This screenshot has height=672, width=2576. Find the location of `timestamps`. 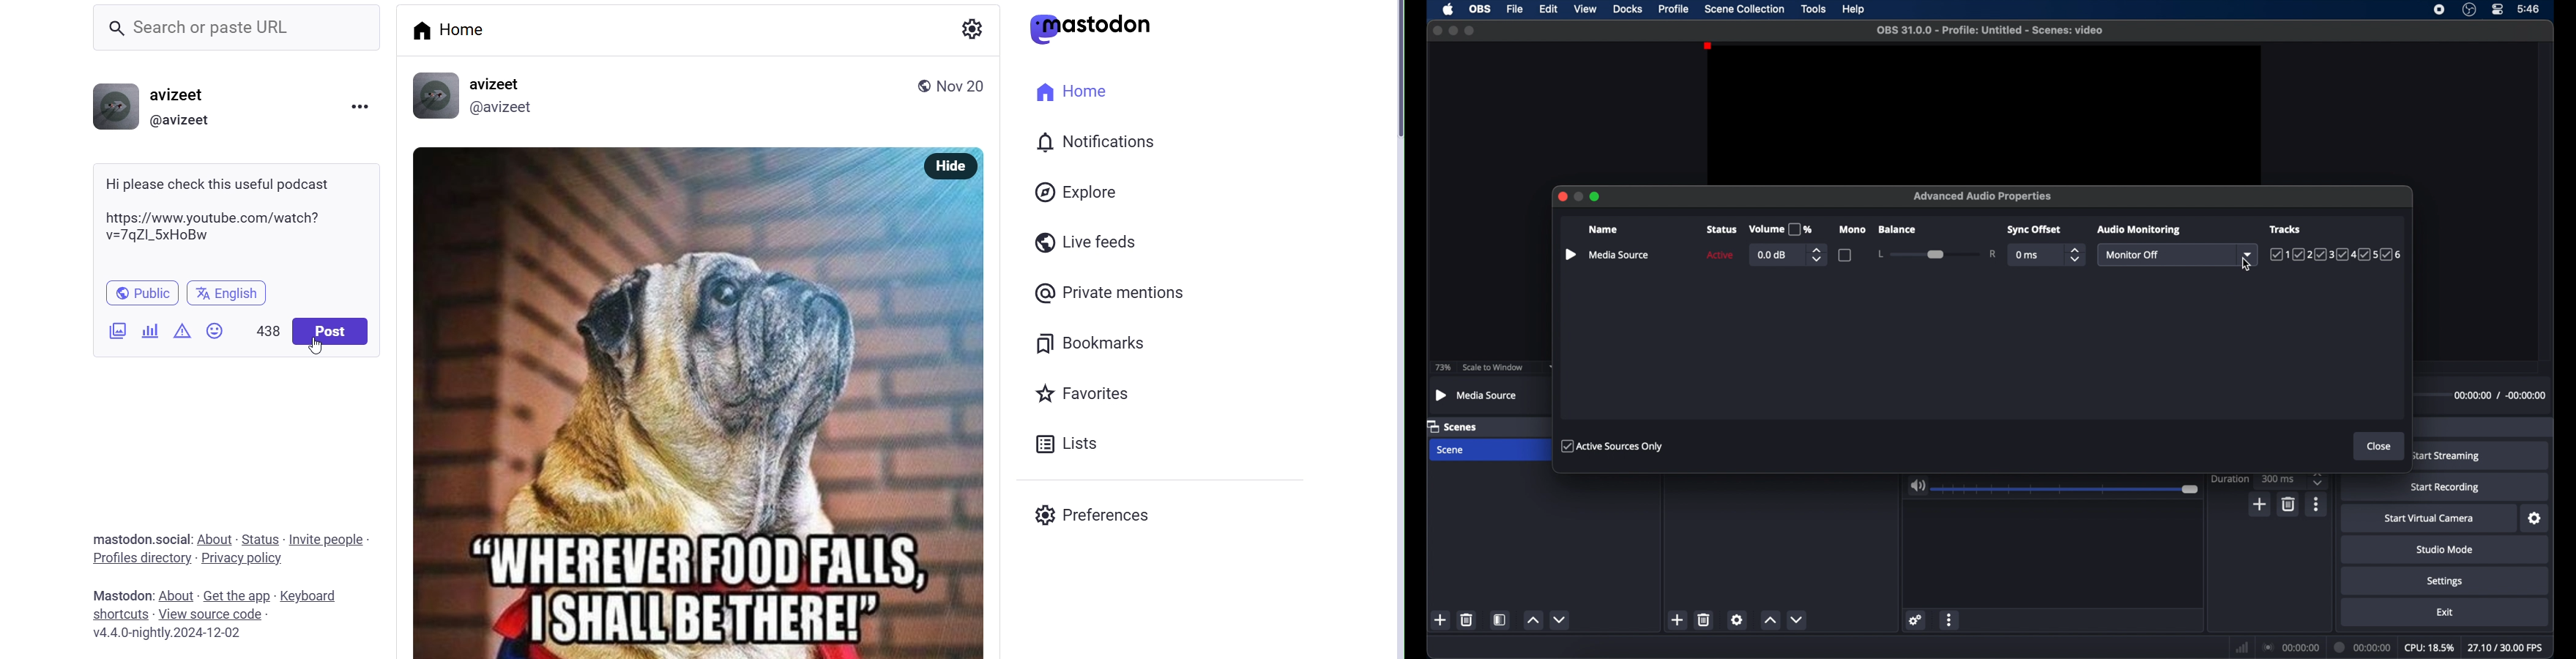

timestamps is located at coordinates (2500, 395).